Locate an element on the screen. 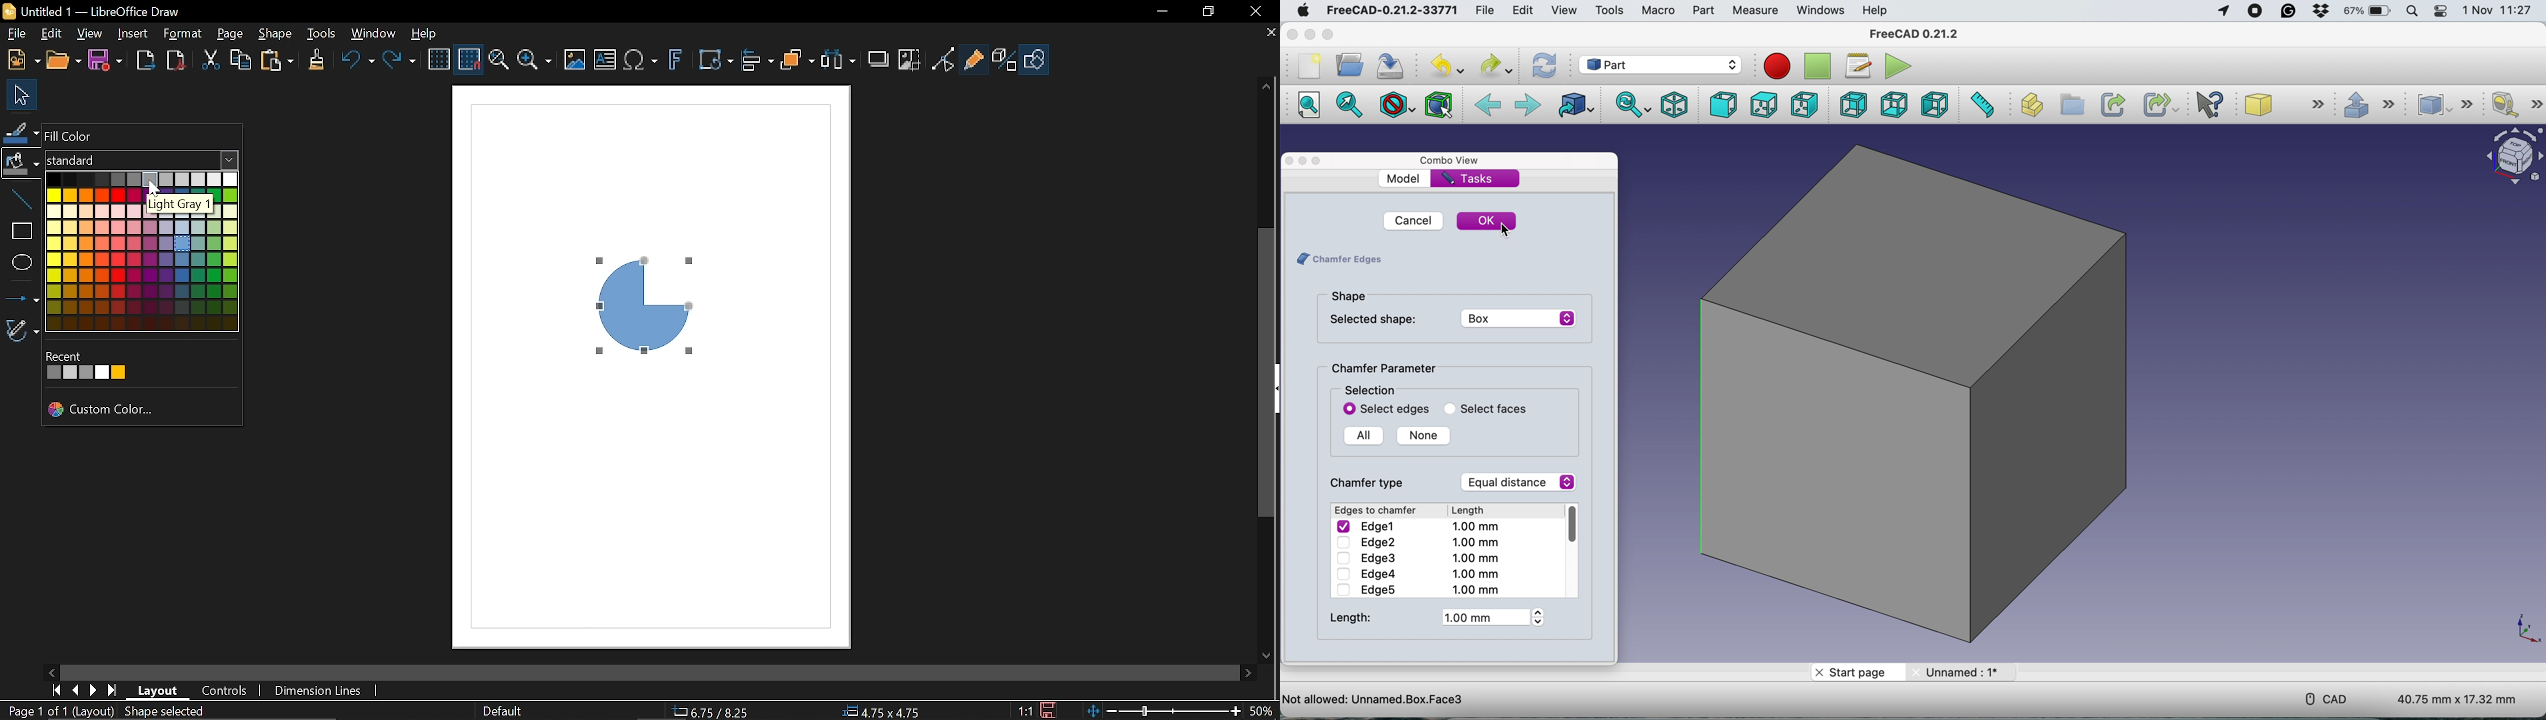 The image size is (2548, 728). Length is located at coordinates (1471, 511).